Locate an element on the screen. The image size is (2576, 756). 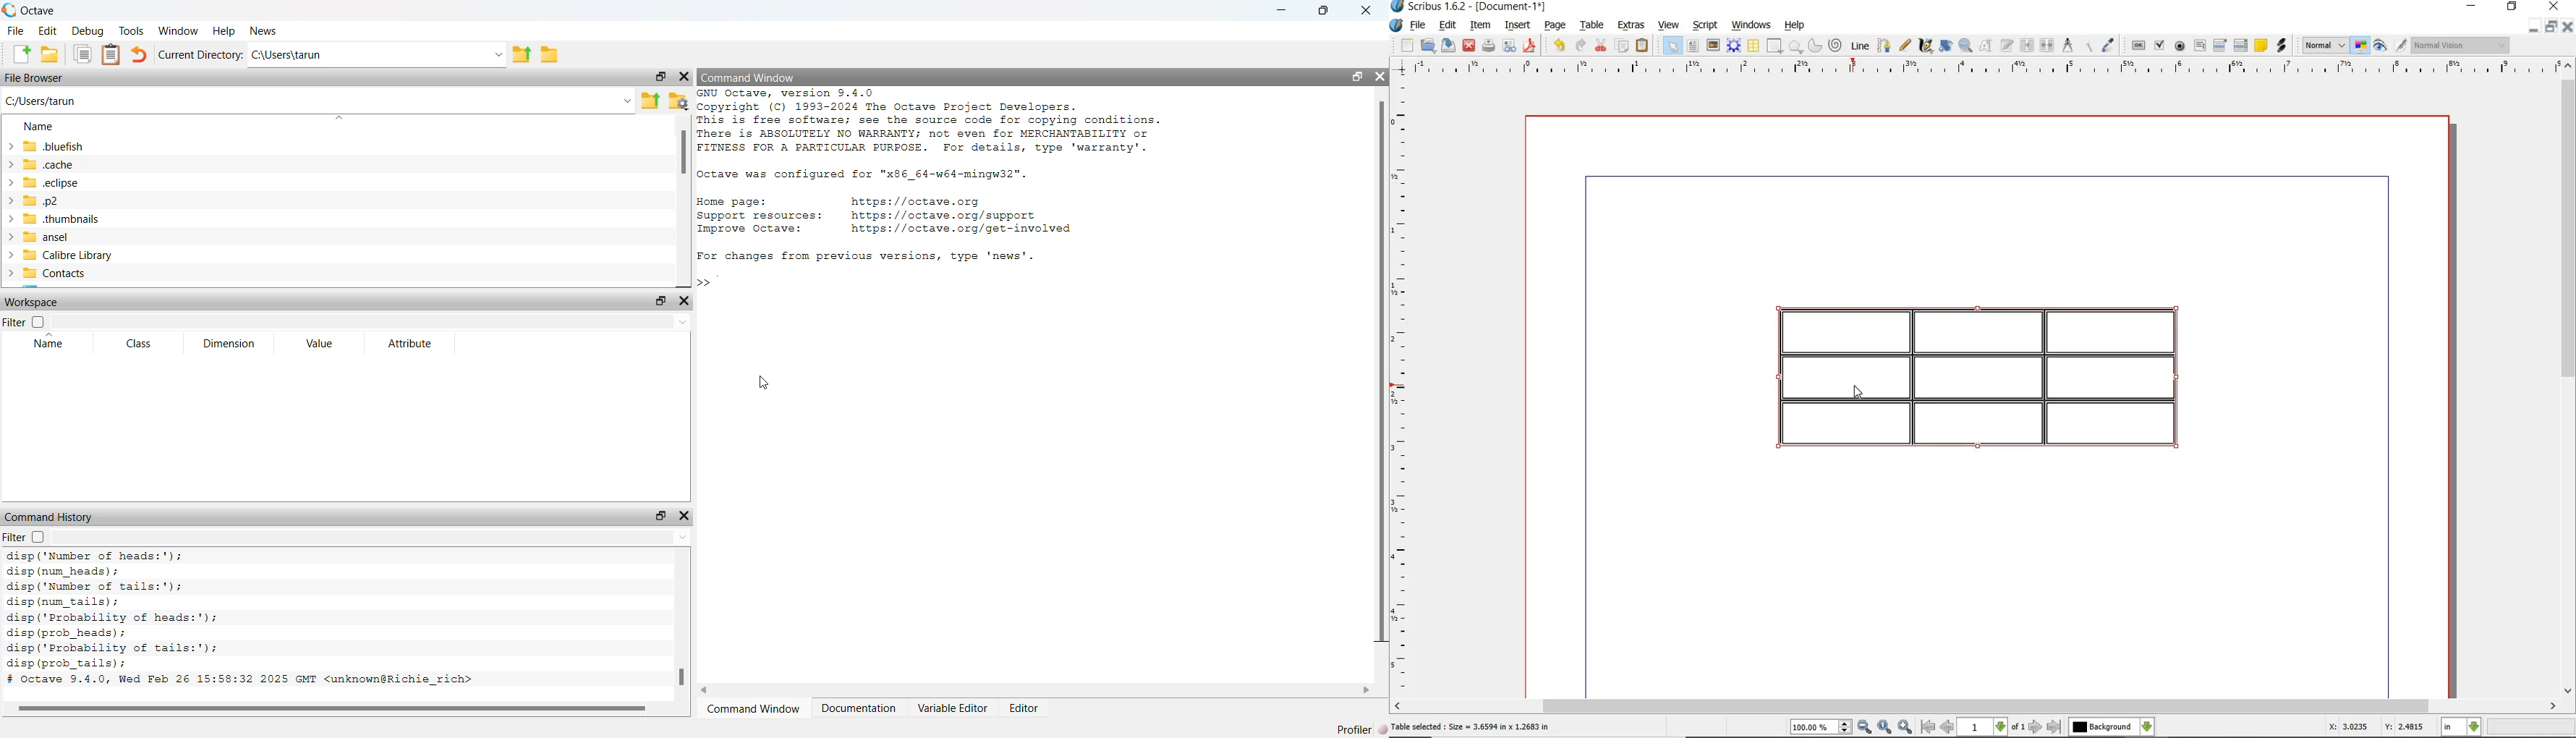
New script is located at coordinates (20, 54).